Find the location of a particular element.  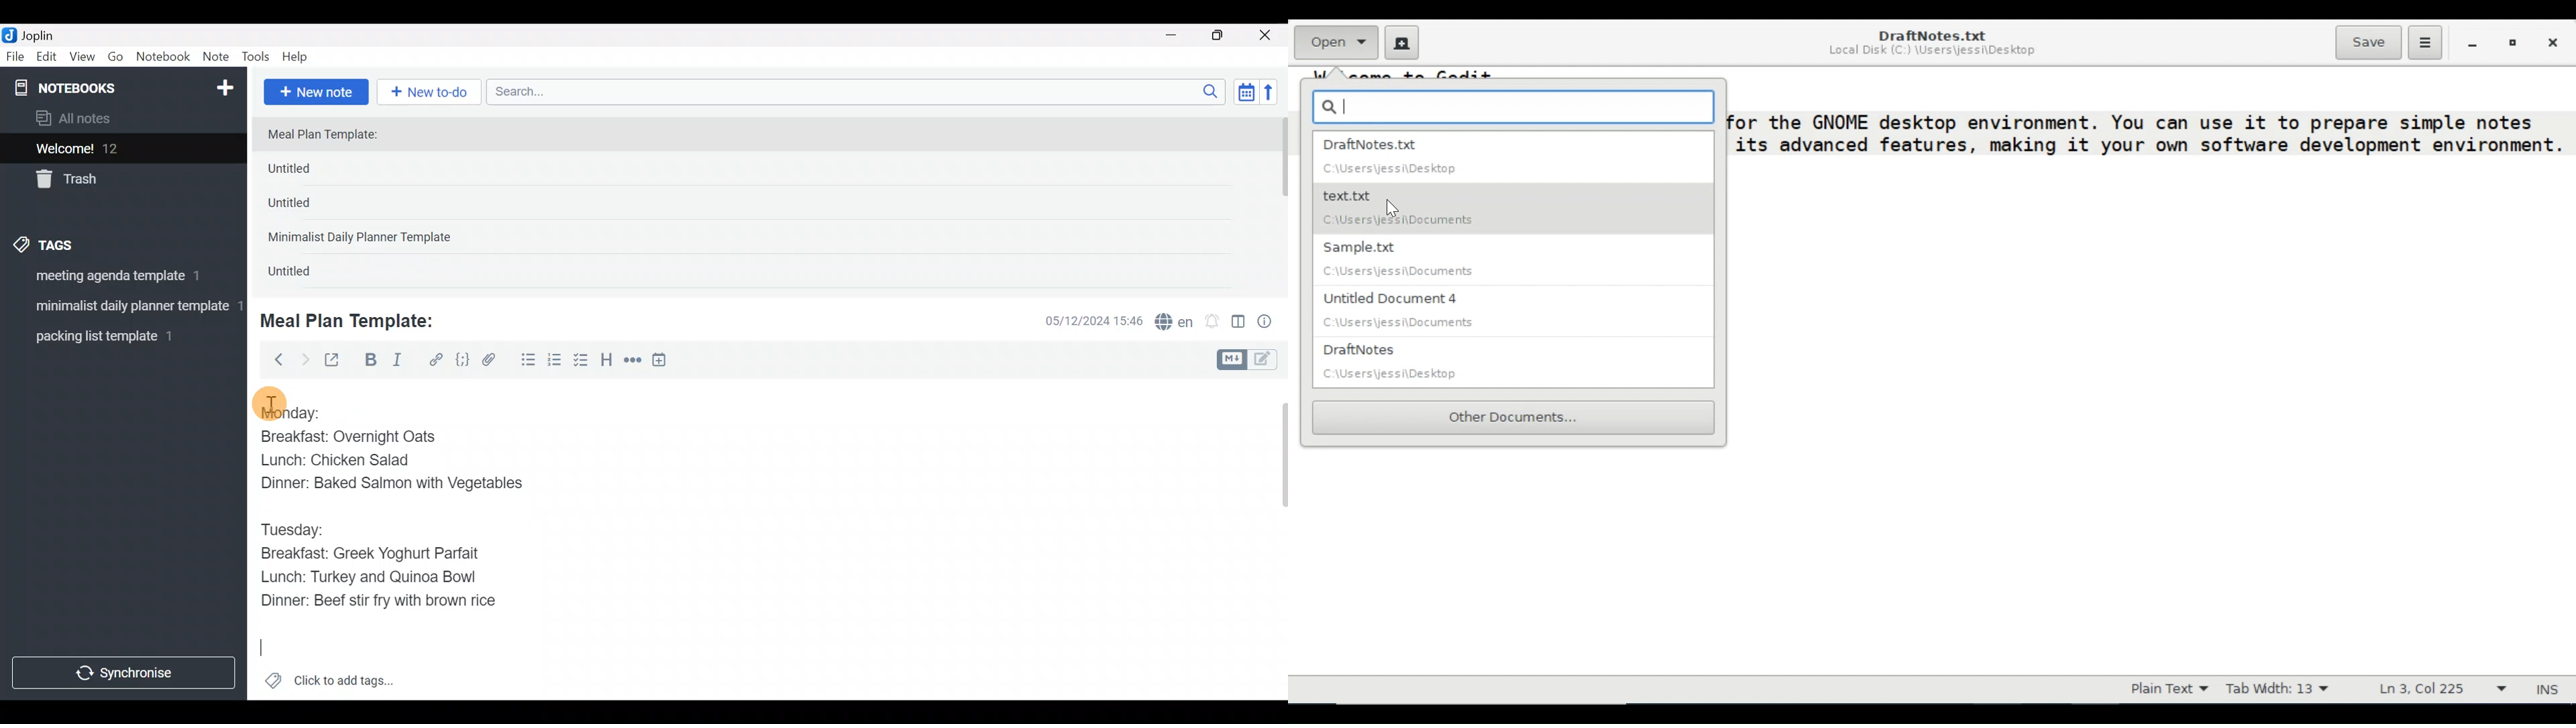

Dinner: Baked Salmon with Vegetables is located at coordinates (392, 484).